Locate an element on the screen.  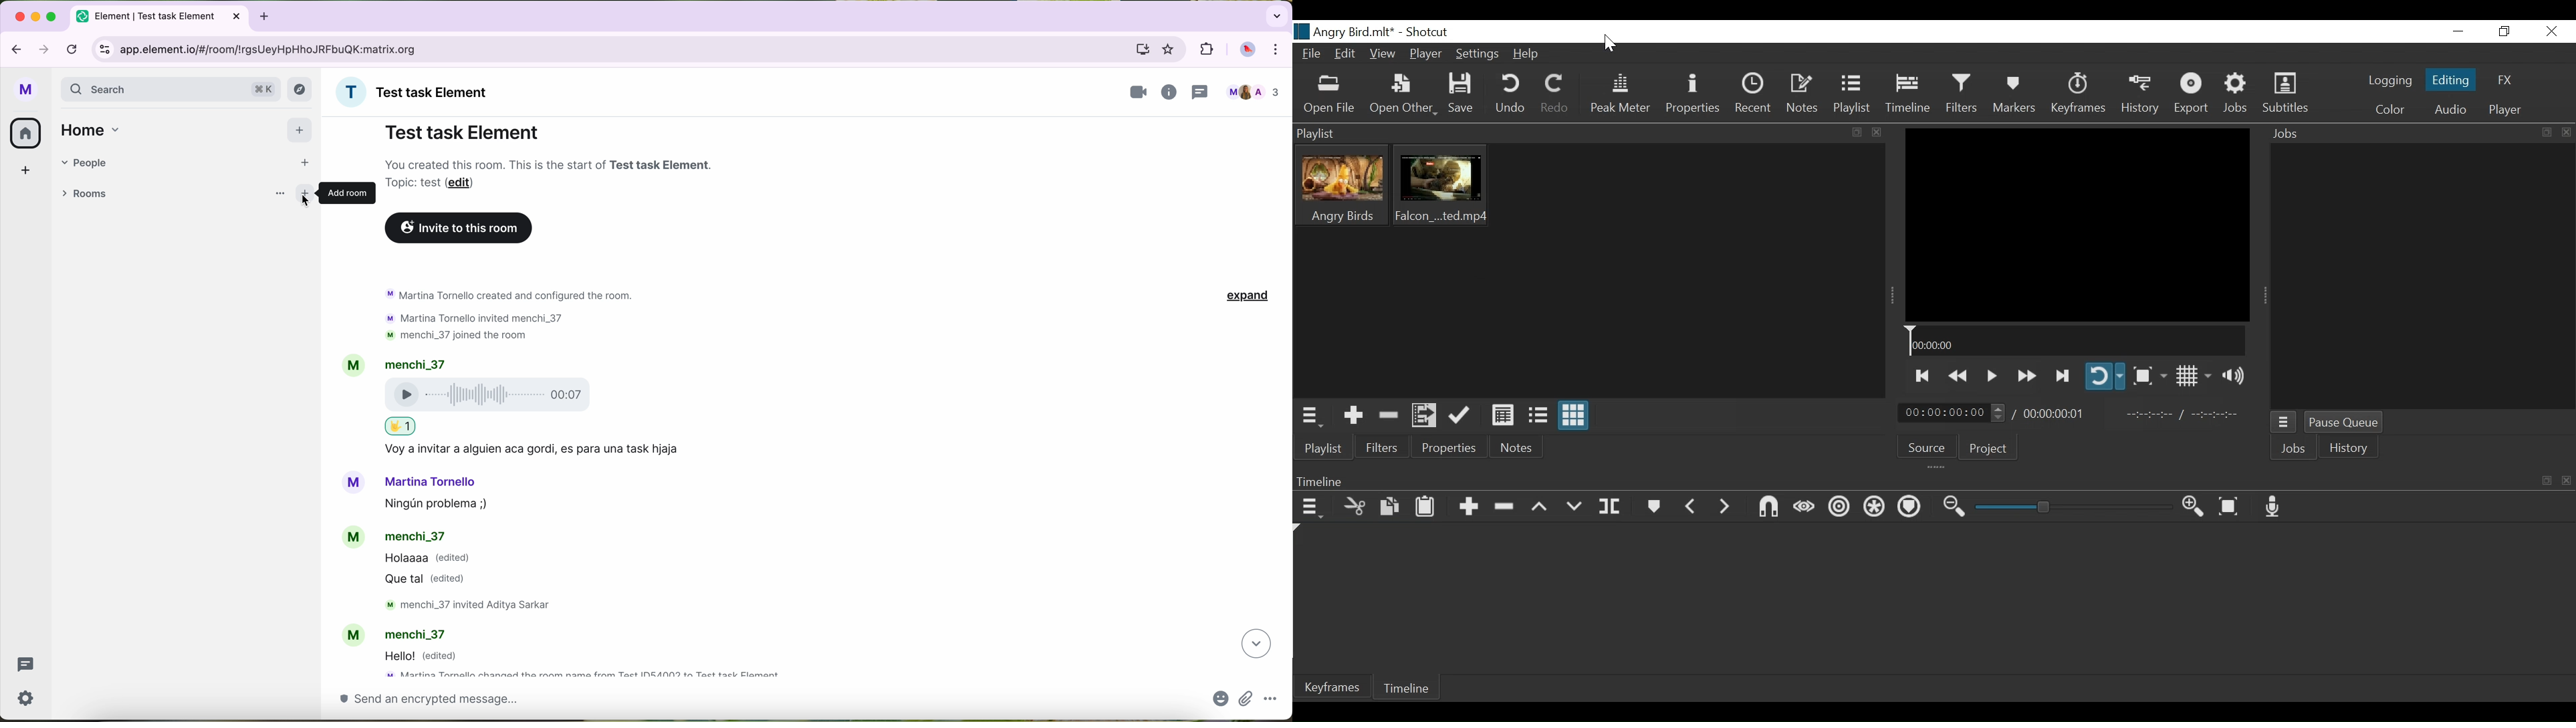
Settings is located at coordinates (1478, 55).